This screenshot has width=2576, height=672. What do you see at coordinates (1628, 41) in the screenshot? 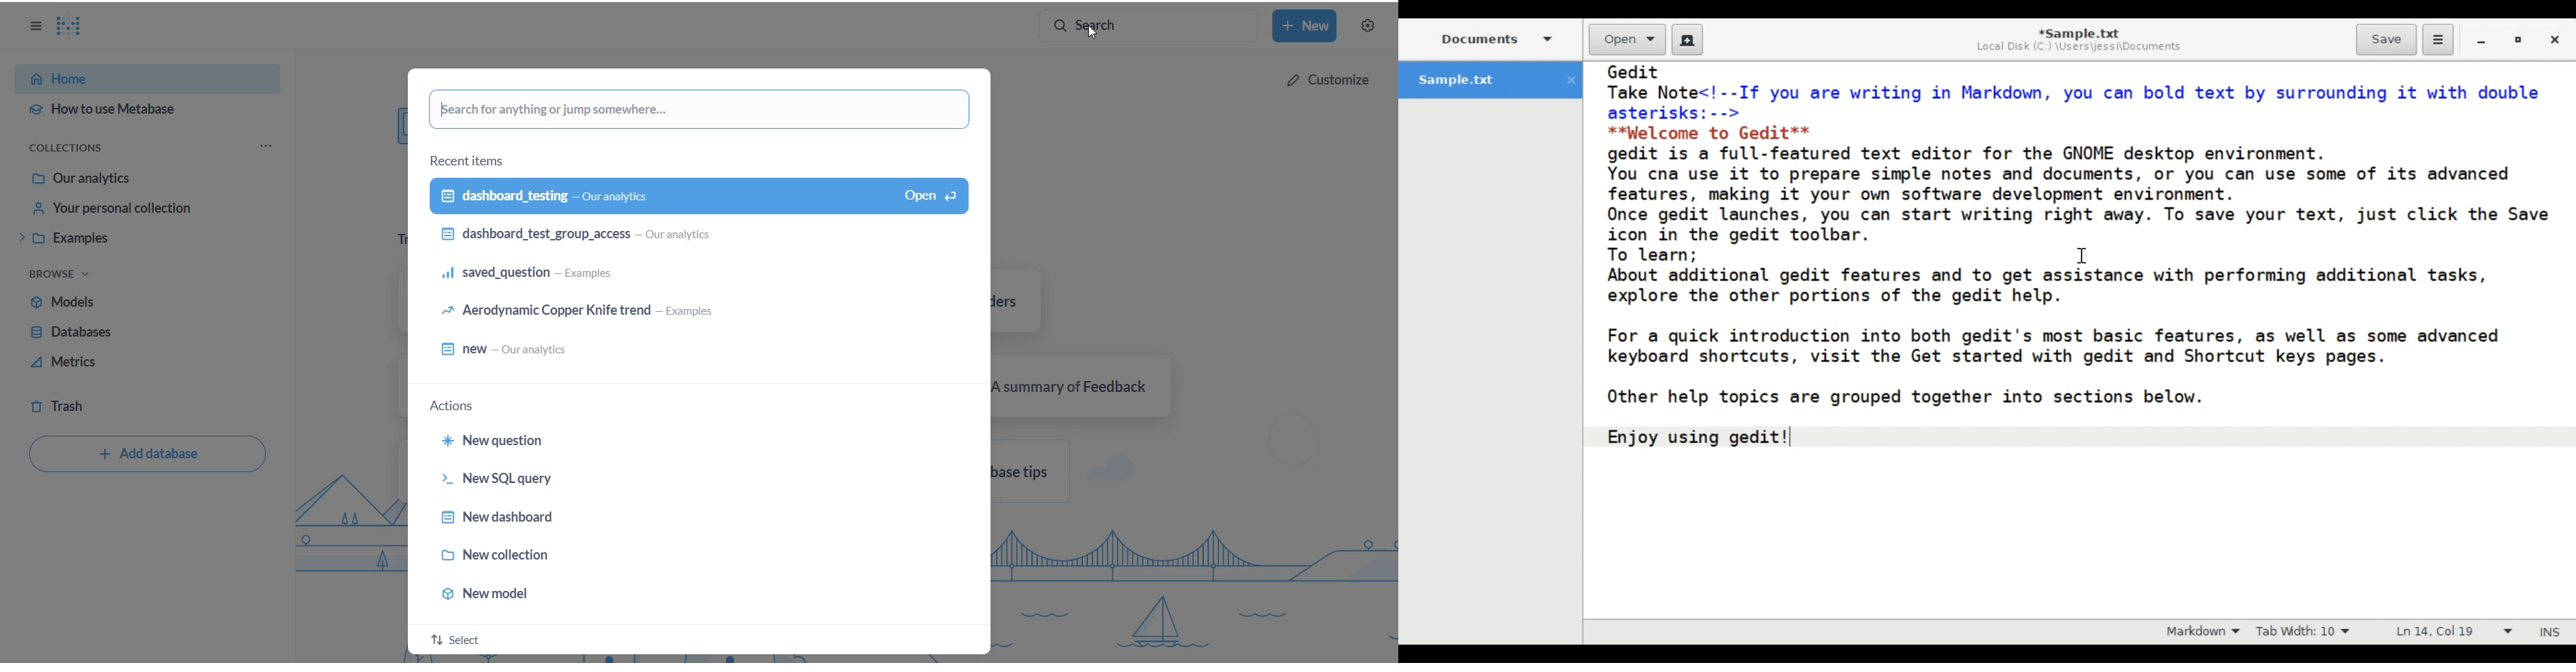
I see `Open` at bounding box center [1628, 41].